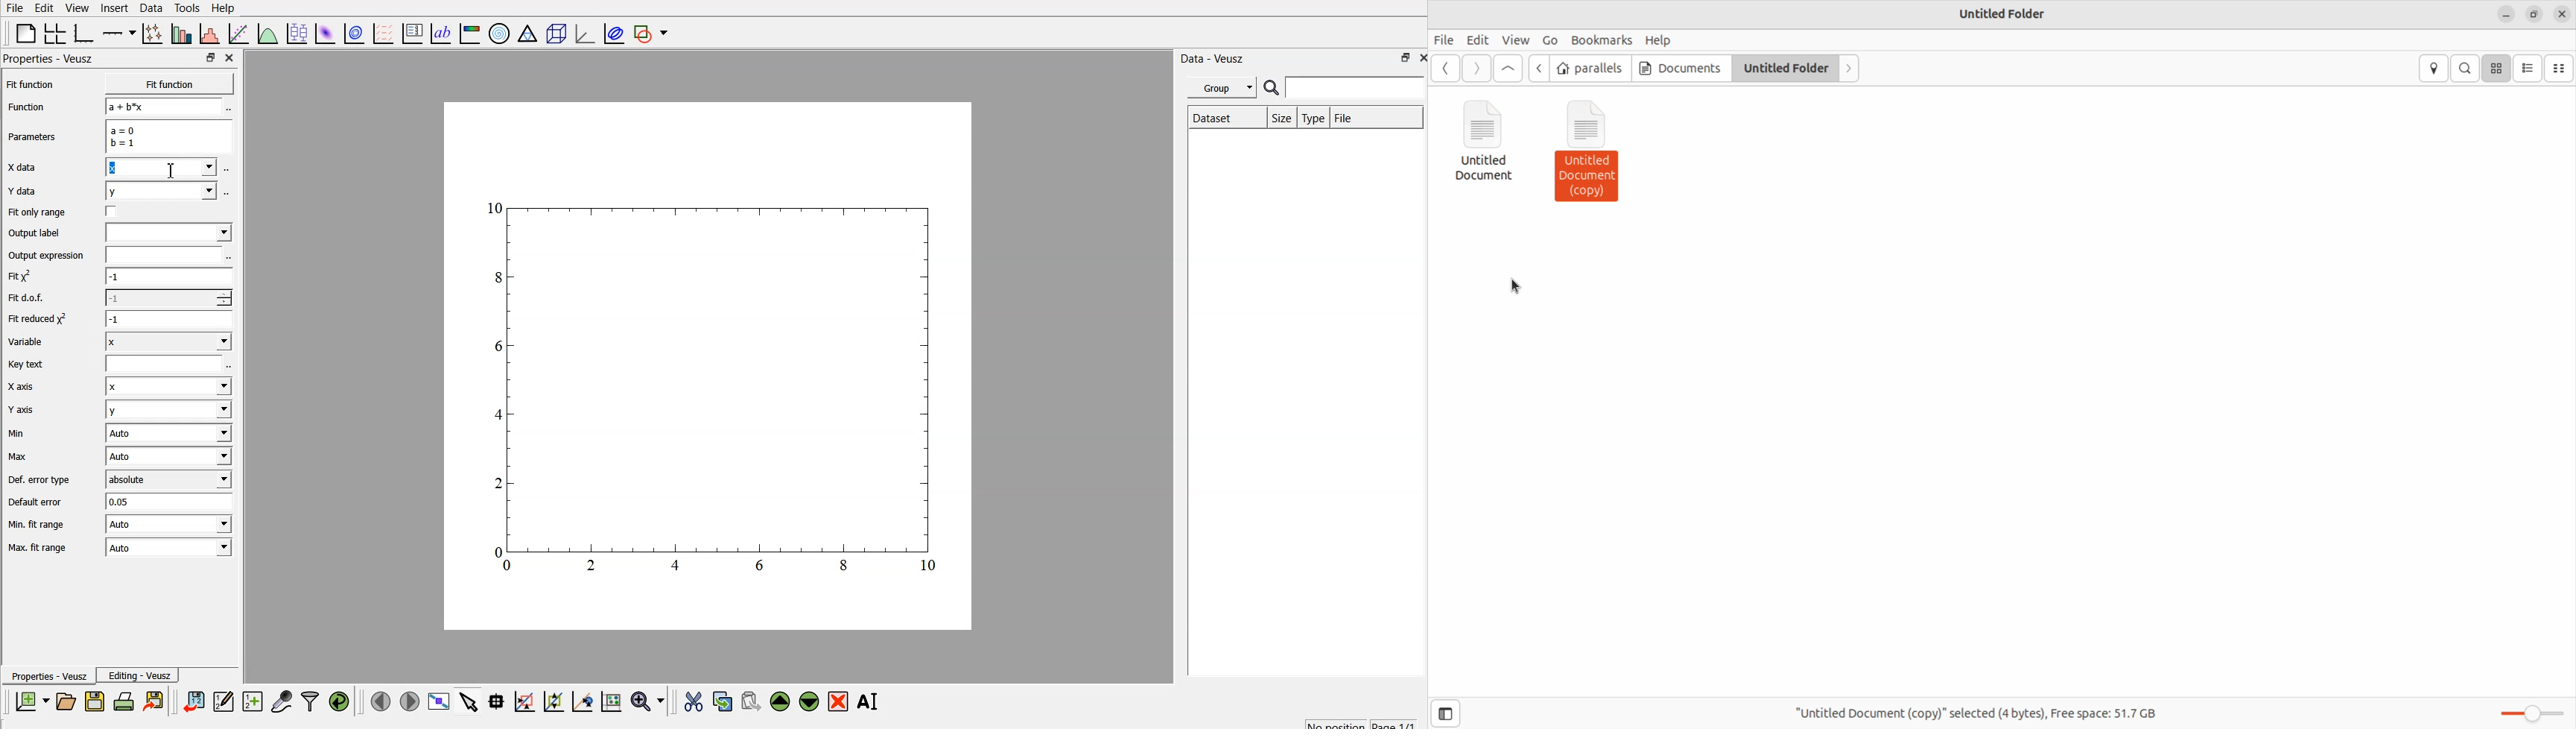 This screenshot has height=756, width=2576. What do you see at coordinates (75, 7) in the screenshot?
I see `view` at bounding box center [75, 7].